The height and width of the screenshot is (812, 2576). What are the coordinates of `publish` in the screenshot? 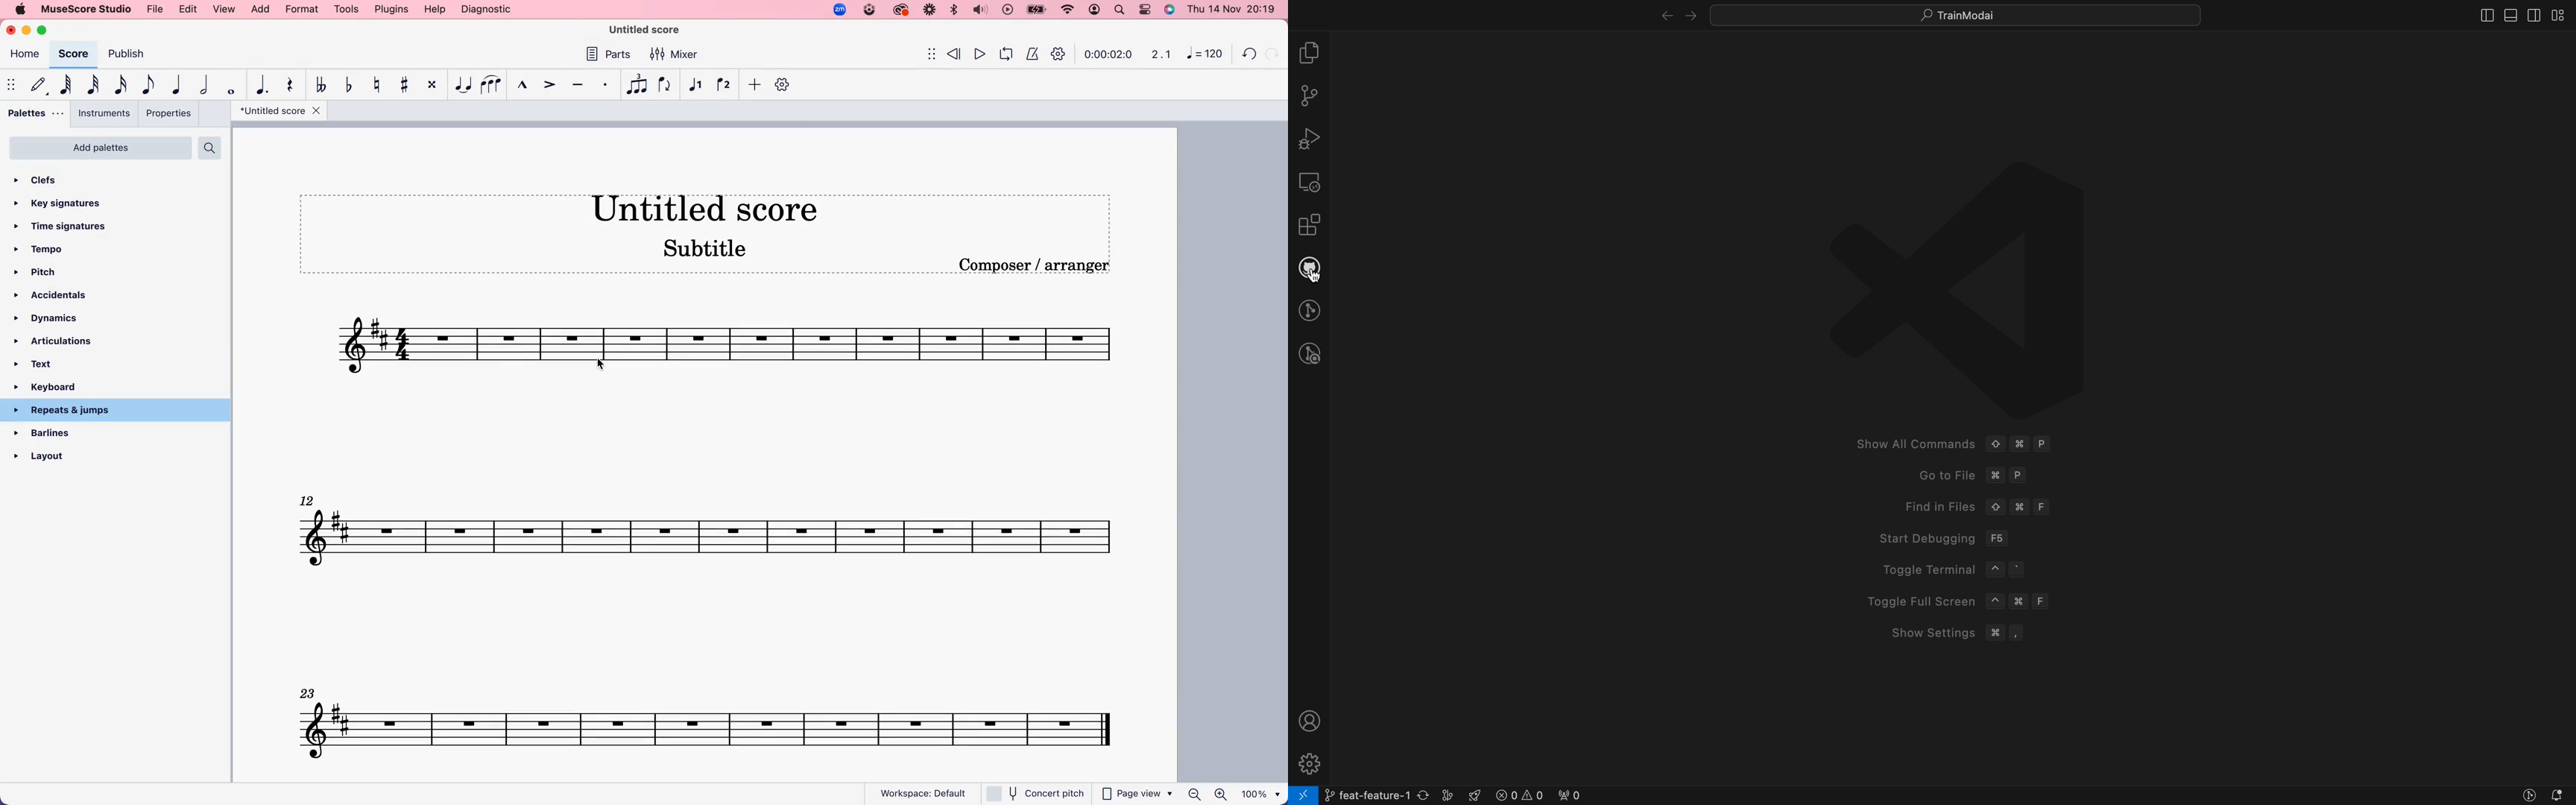 It's located at (130, 55).